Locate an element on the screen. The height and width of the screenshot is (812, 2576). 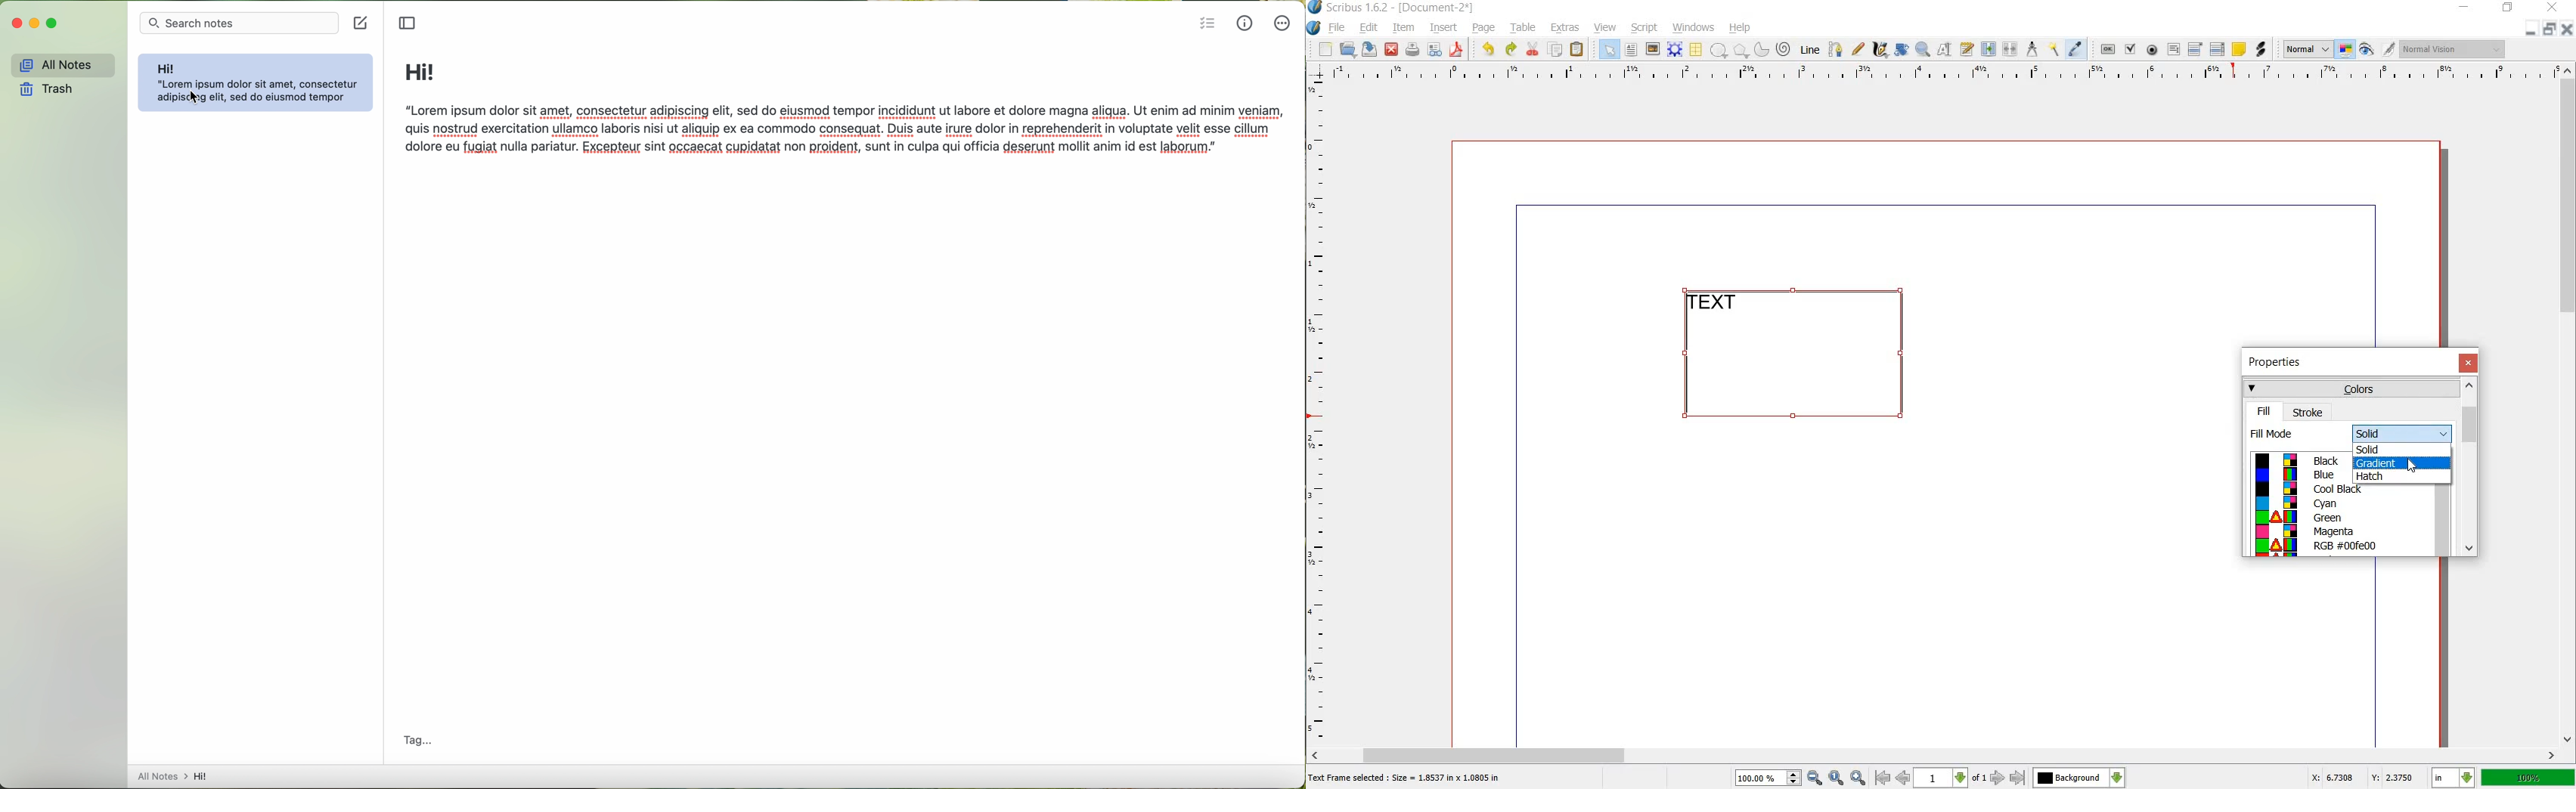
pdf list box is located at coordinates (2217, 48).